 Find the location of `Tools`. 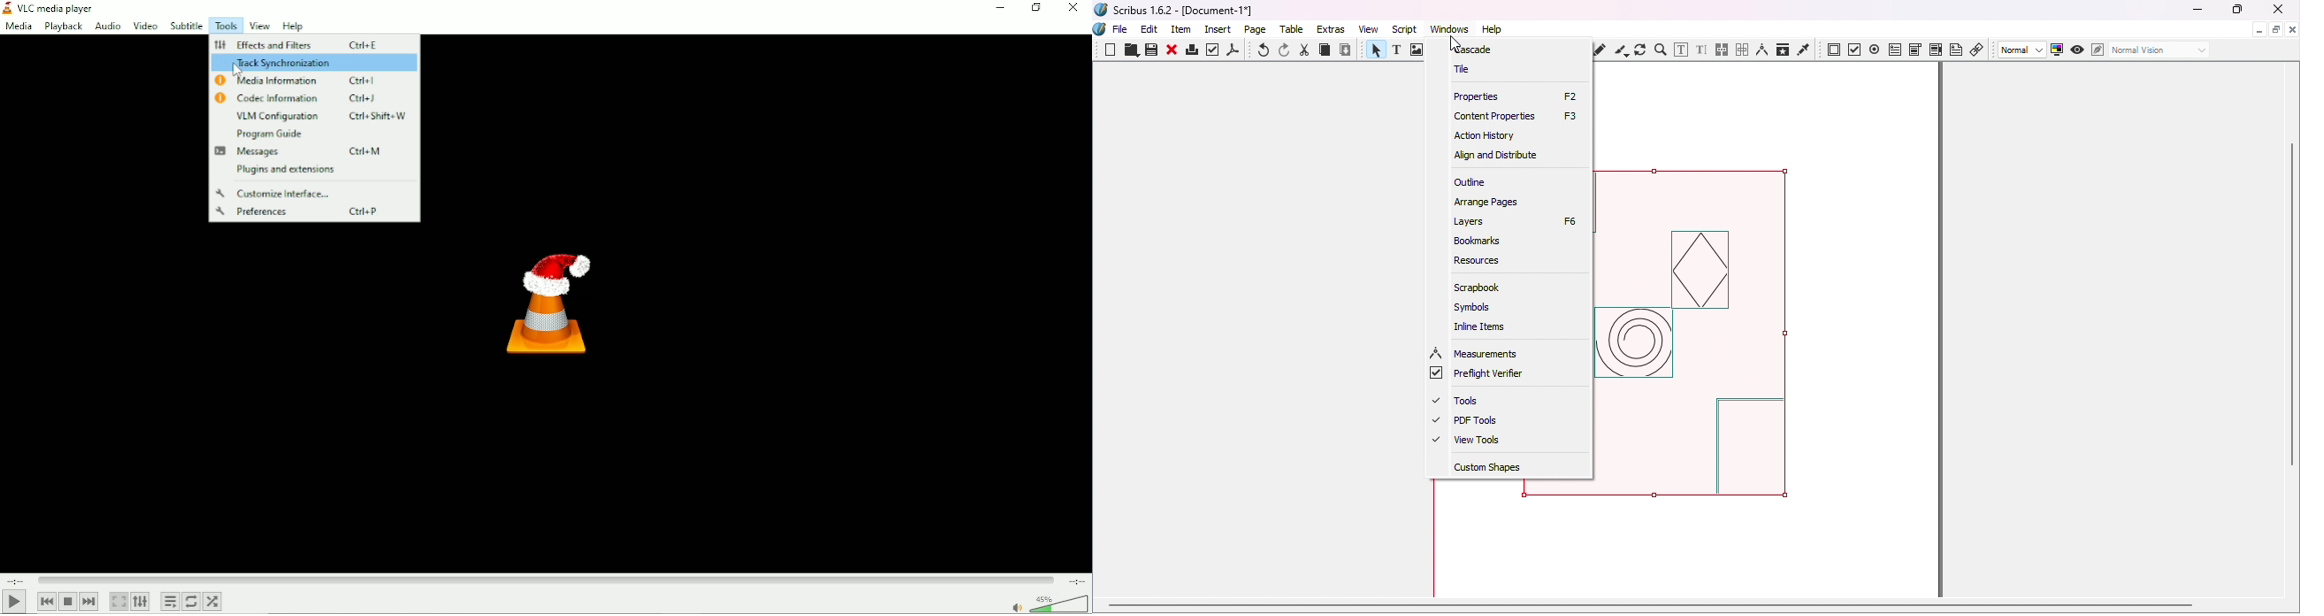

Tools is located at coordinates (1462, 402).